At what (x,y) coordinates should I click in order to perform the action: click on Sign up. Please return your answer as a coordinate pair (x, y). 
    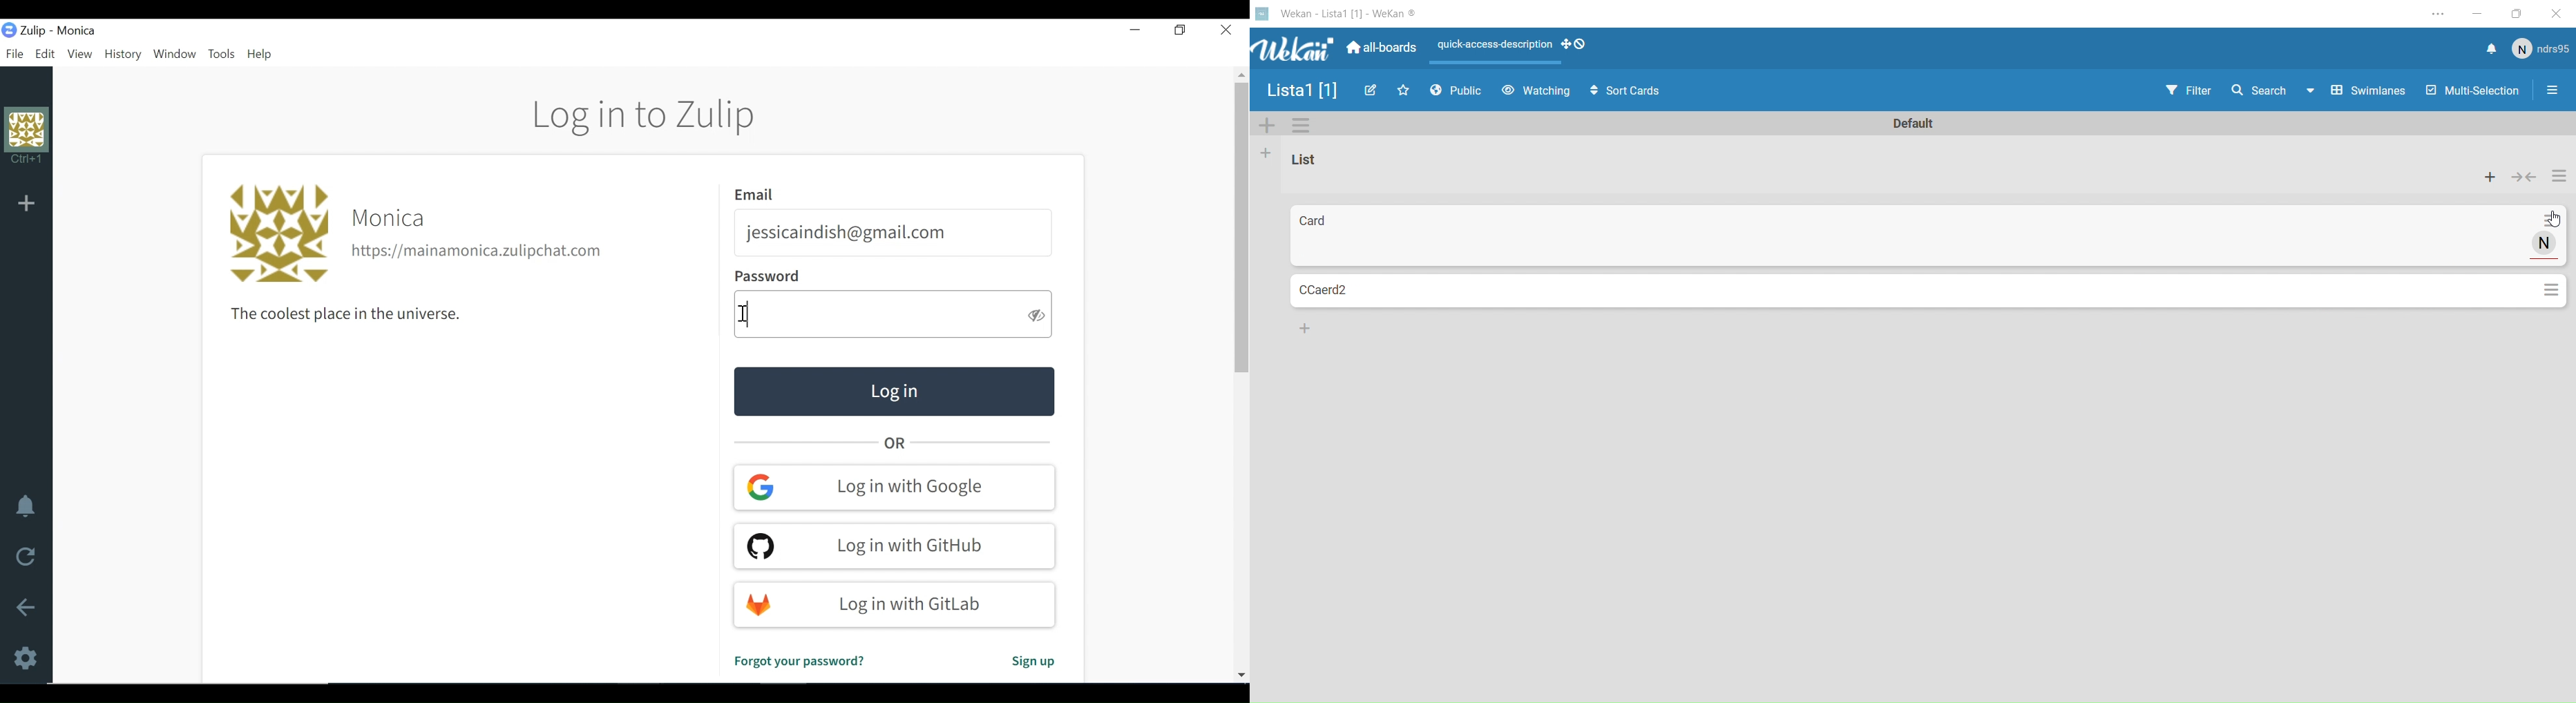
    Looking at the image, I should click on (1032, 663).